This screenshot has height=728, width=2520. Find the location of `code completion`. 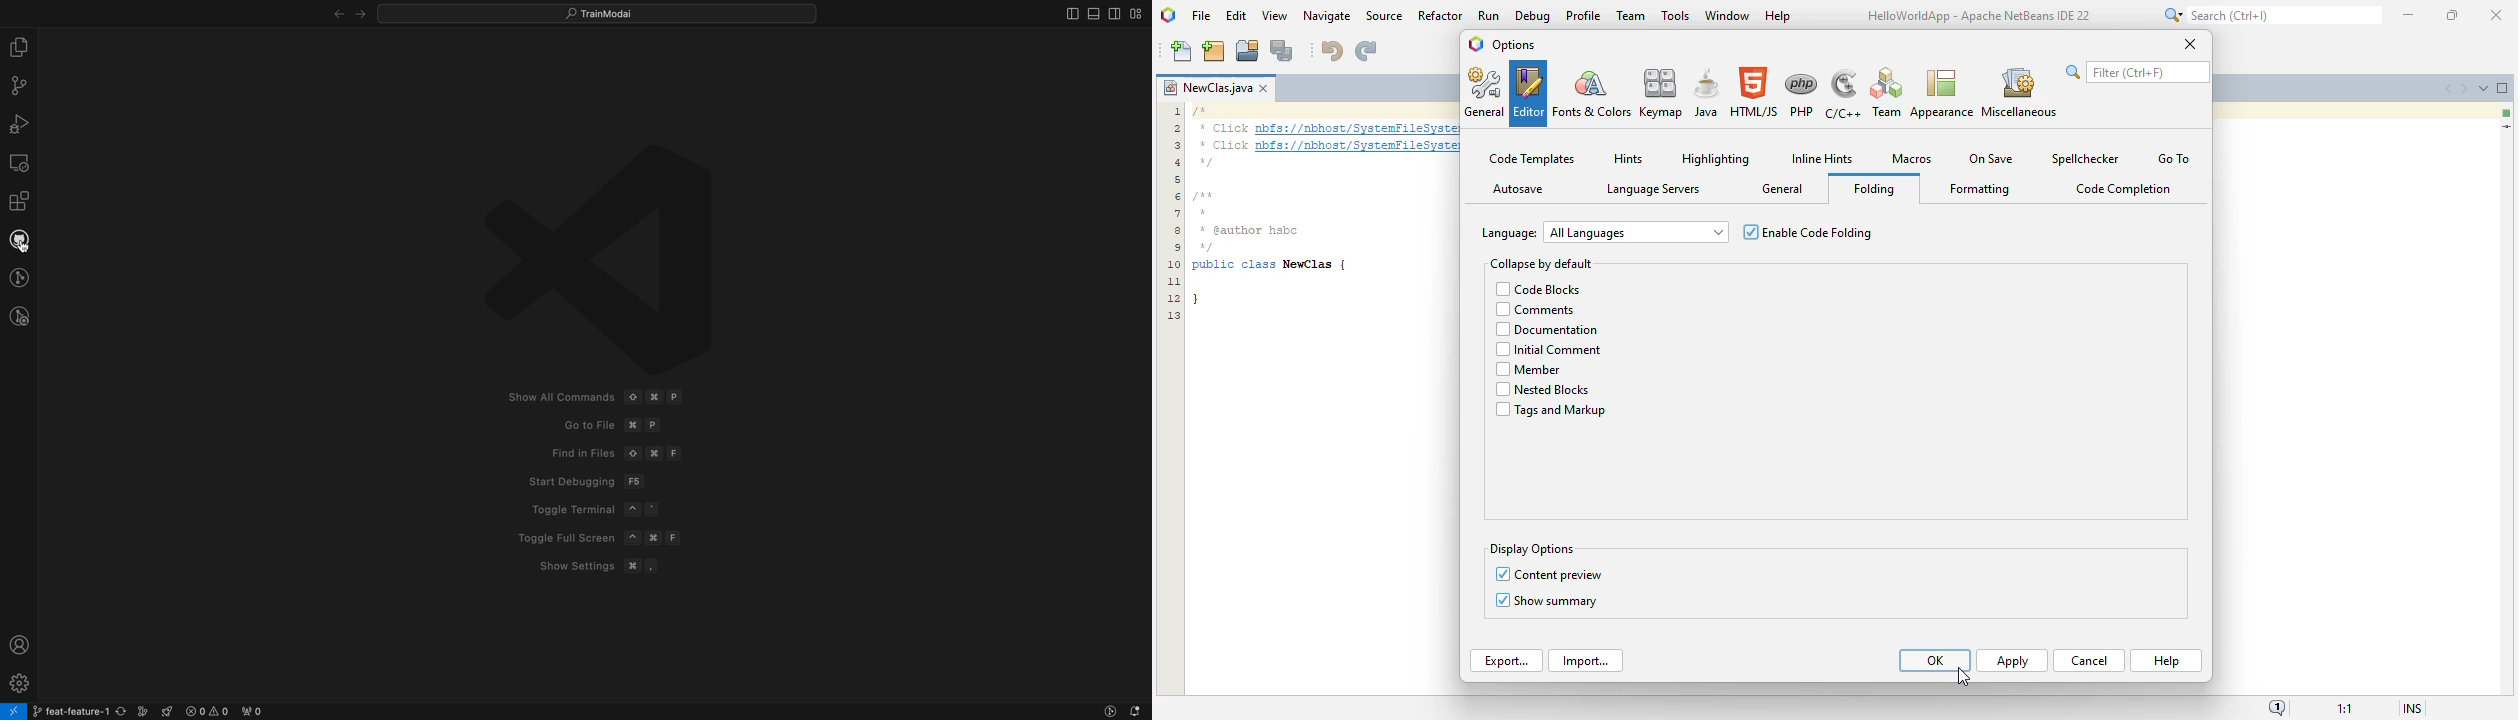

code completion is located at coordinates (2124, 189).